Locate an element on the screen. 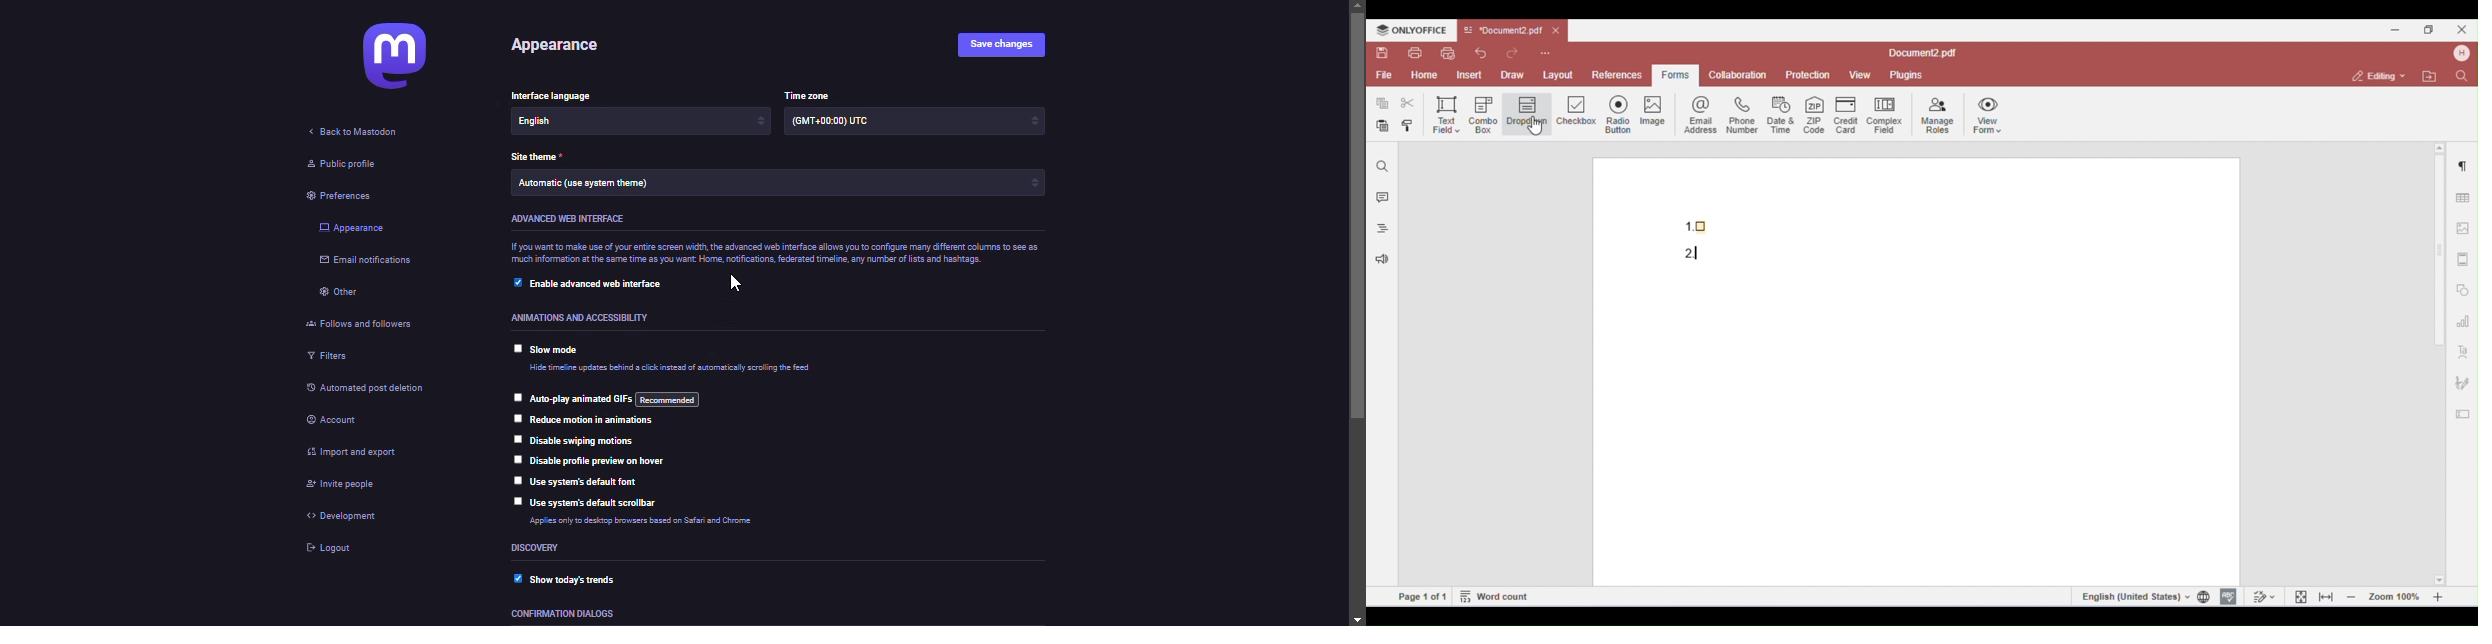 The height and width of the screenshot is (644, 2492). click to select is located at coordinates (519, 283).